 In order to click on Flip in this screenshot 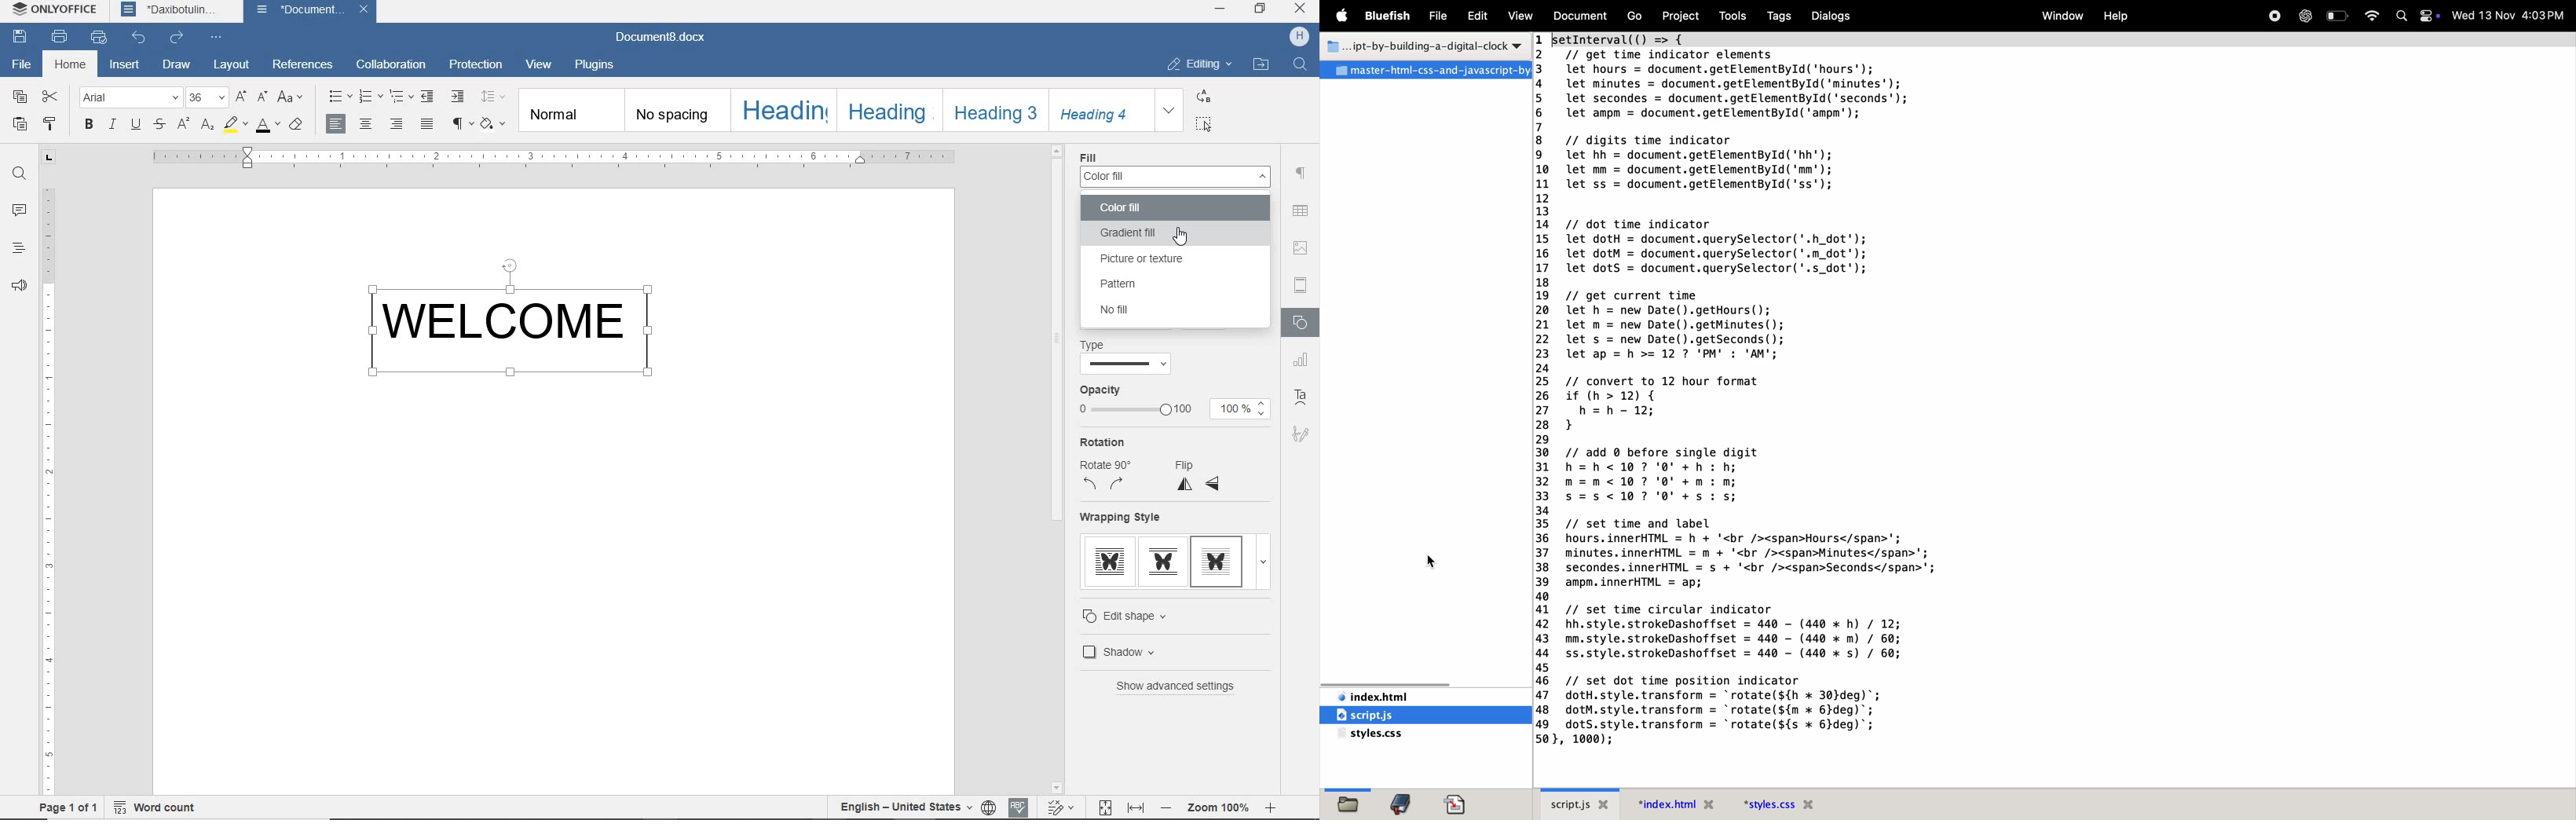, I will do `click(1187, 464)`.